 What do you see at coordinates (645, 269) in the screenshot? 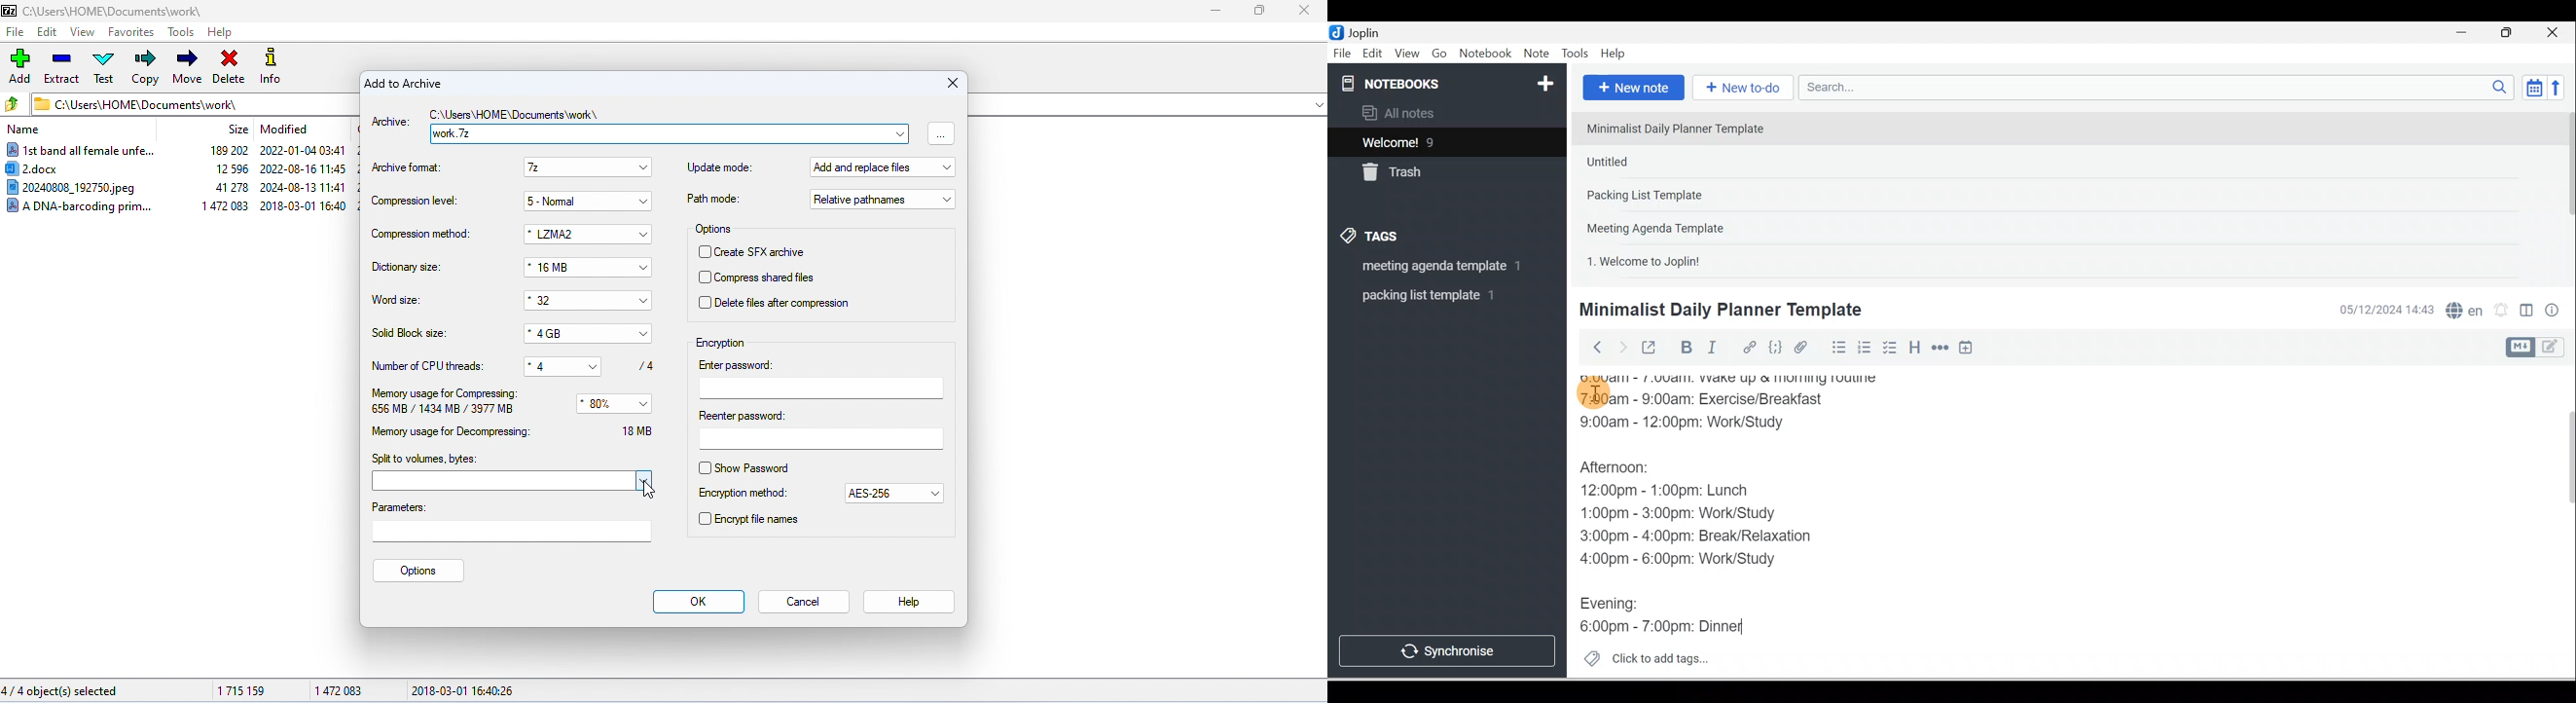
I see `` at bounding box center [645, 269].